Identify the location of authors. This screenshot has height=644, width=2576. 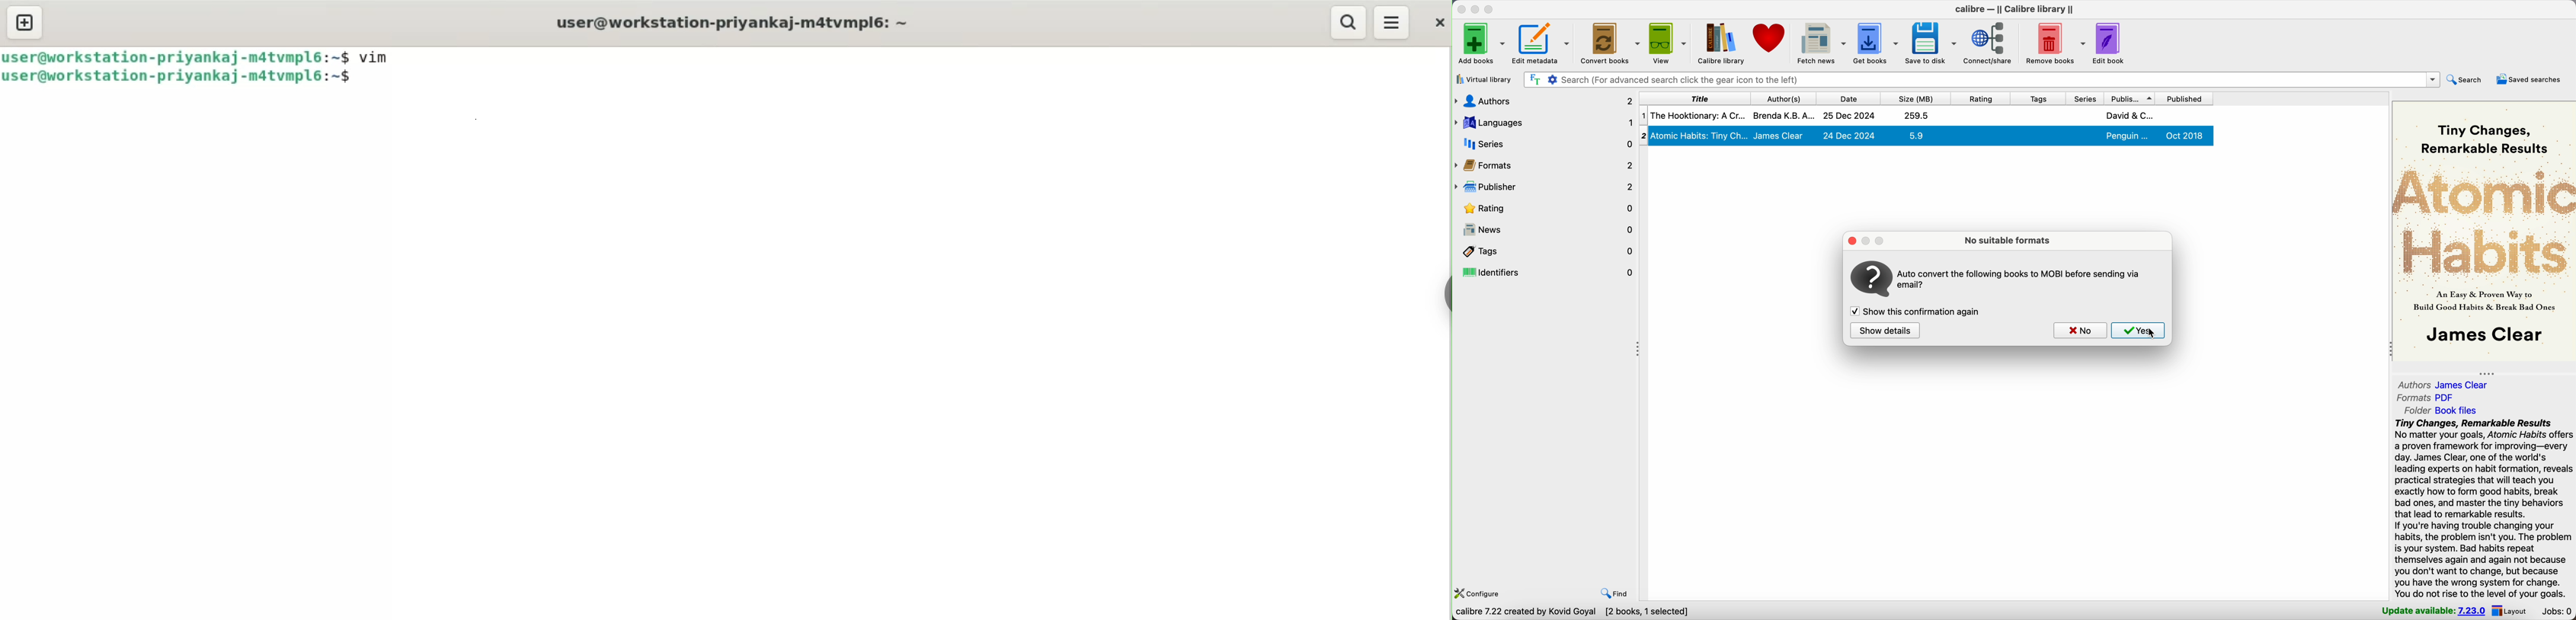
(1544, 103).